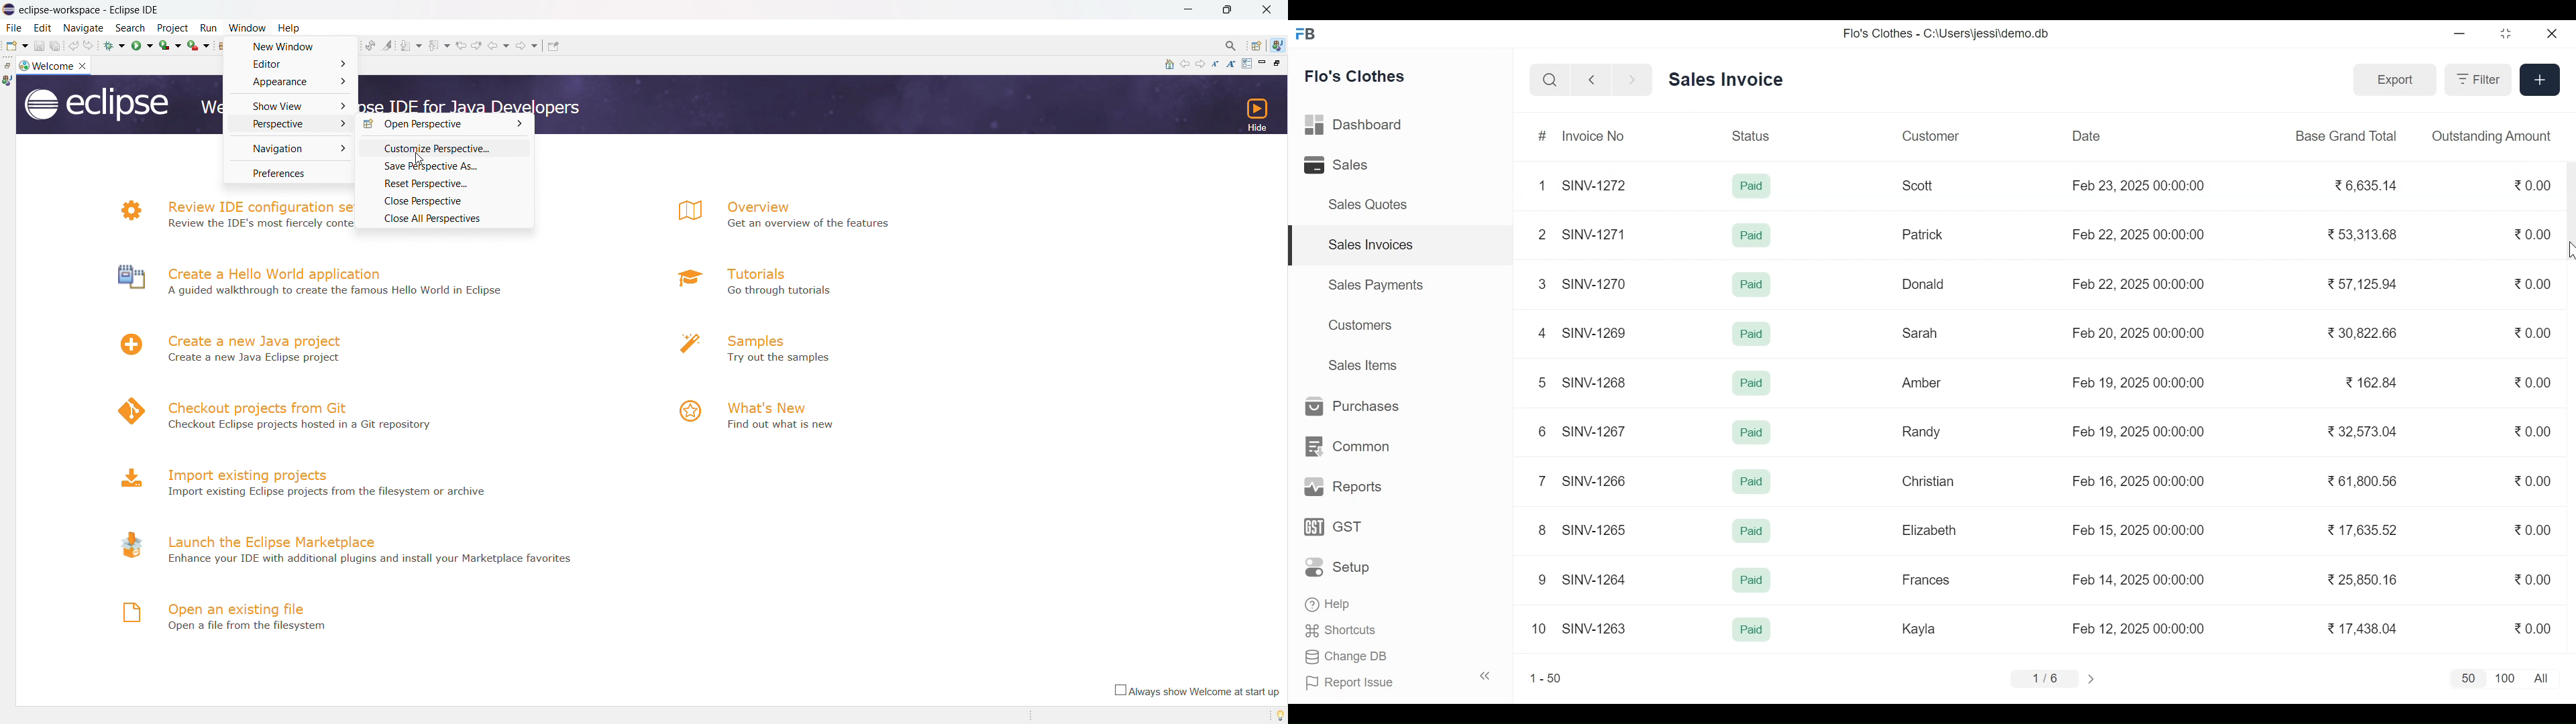 Image resolution: width=2576 pixels, height=728 pixels. What do you see at coordinates (2568, 250) in the screenshot?
I see `Cursor` at bounding box center [2568, 250].